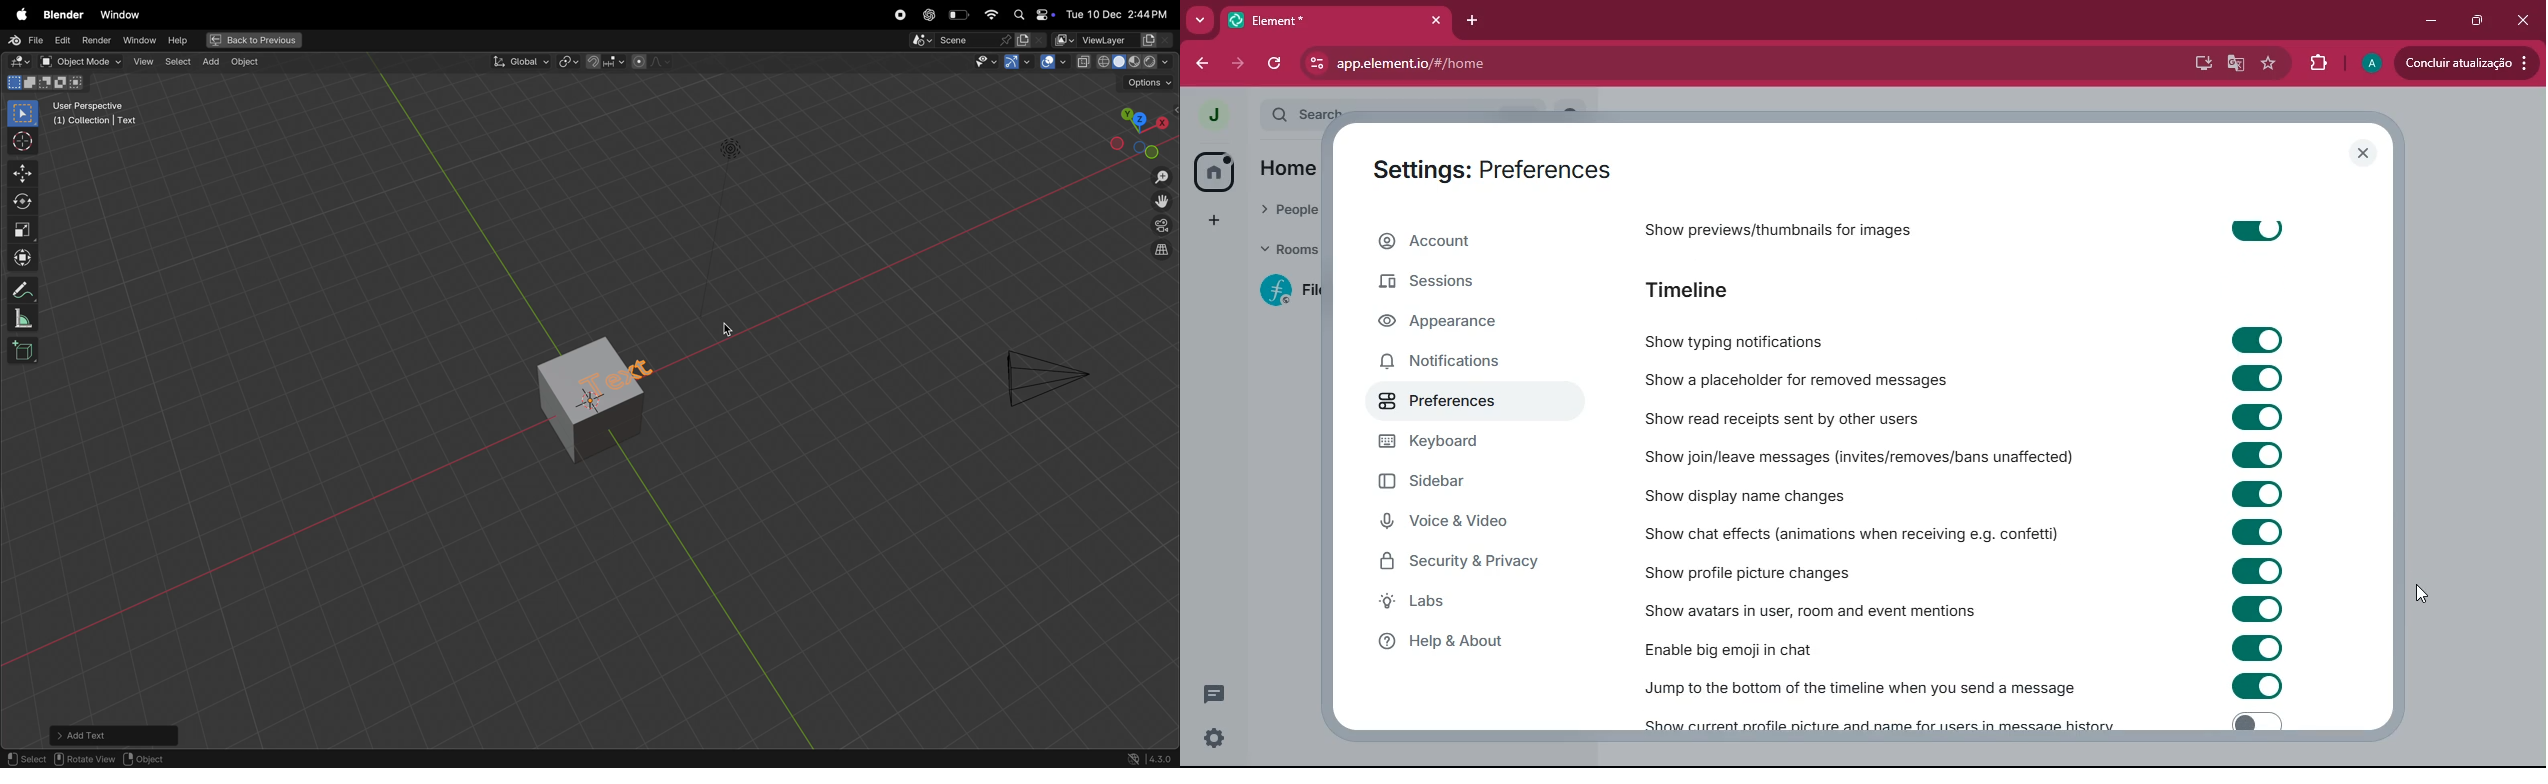 The image size is (2548, 784). Describe the element at coordinates (64, 41) in the screenshot. I see `edit` at that location.